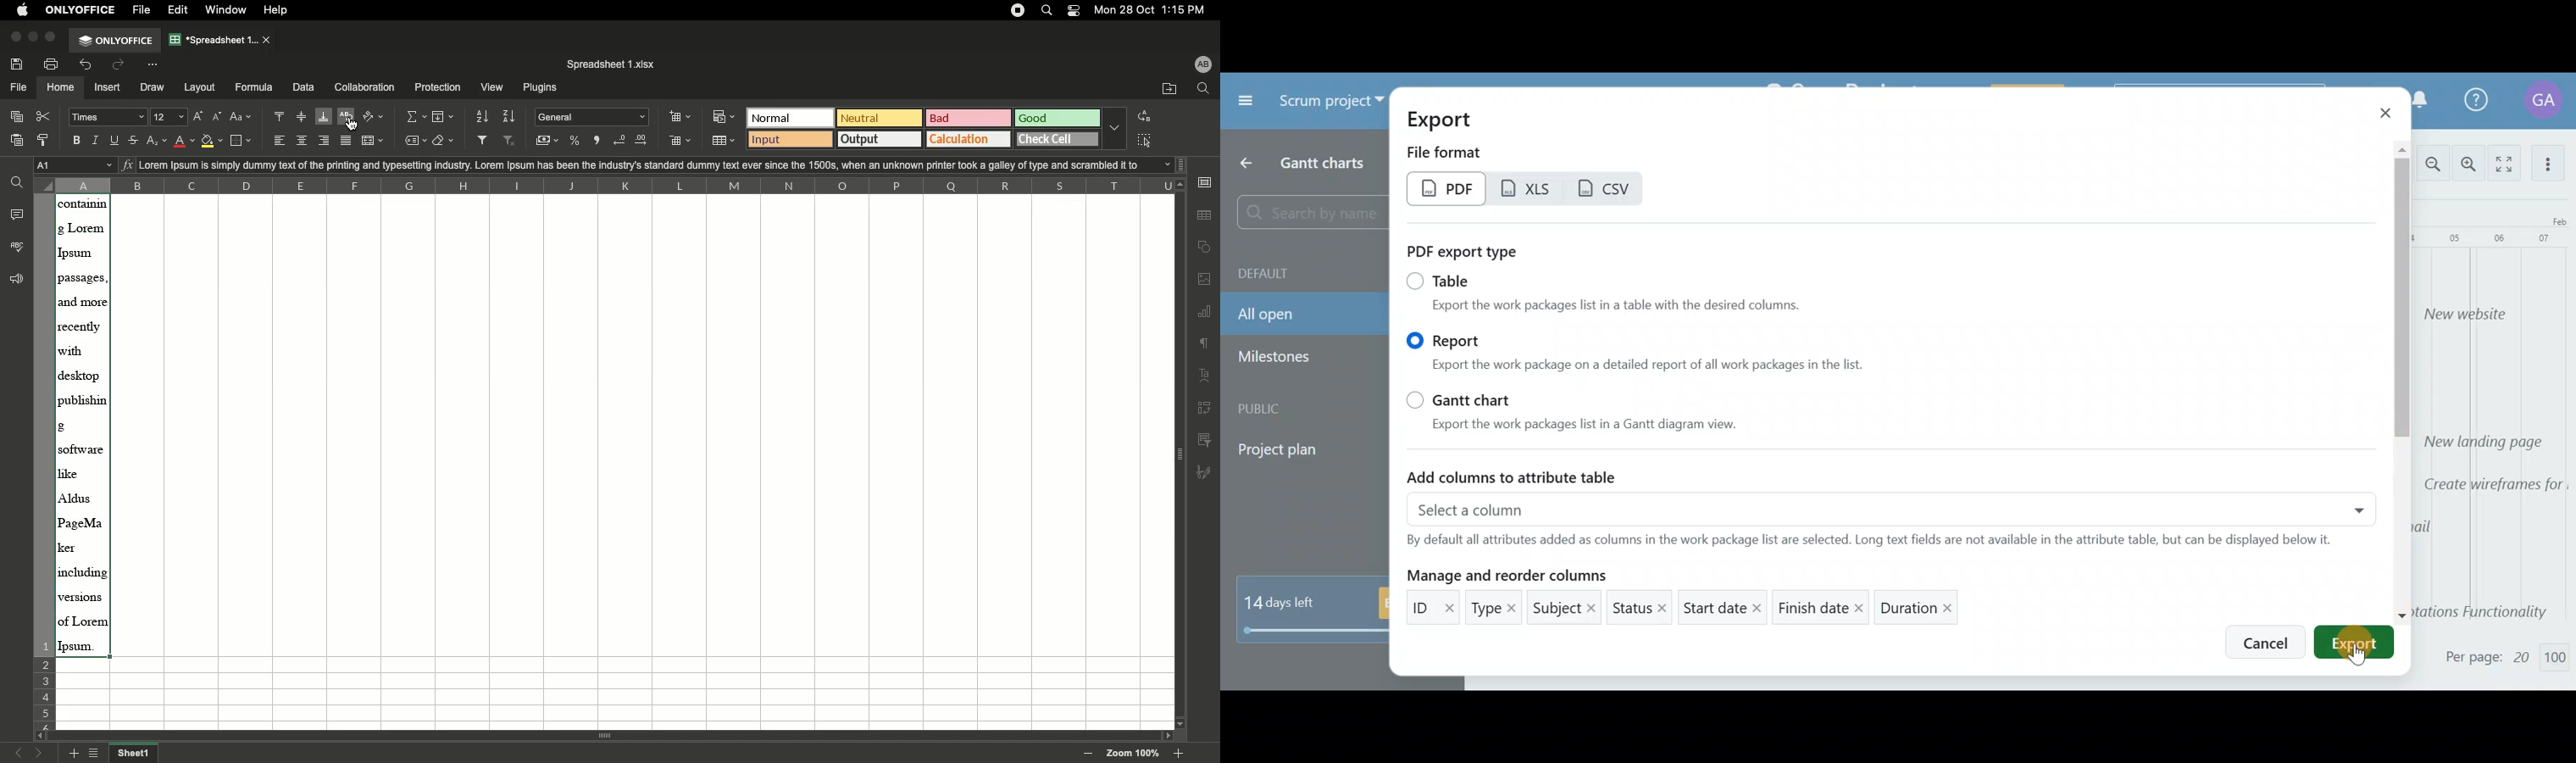  What do you see at coordinates (1204, 65) in the screenshot?
I see `User` at bounding box center [1204, 65].